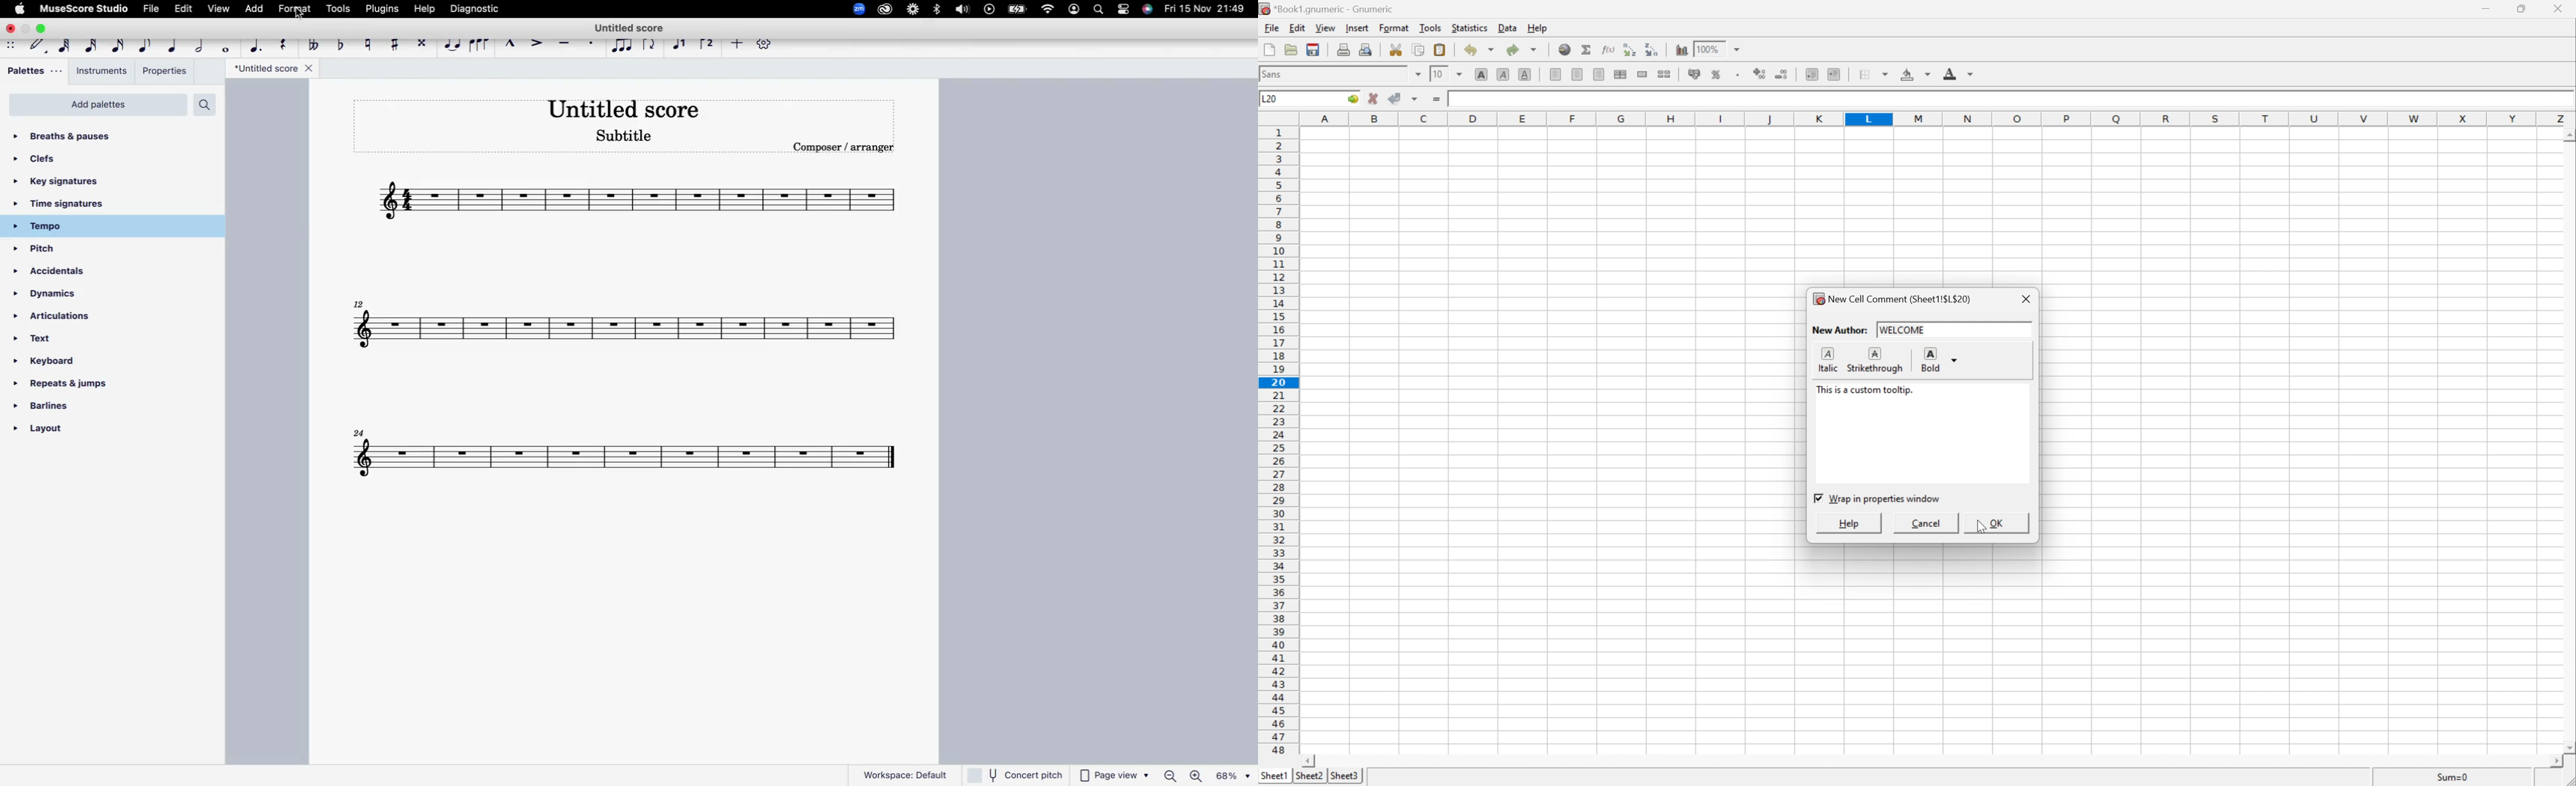  Describe the element at coordinates (118, 43) in the screenshot. I see `16th note` at that location.